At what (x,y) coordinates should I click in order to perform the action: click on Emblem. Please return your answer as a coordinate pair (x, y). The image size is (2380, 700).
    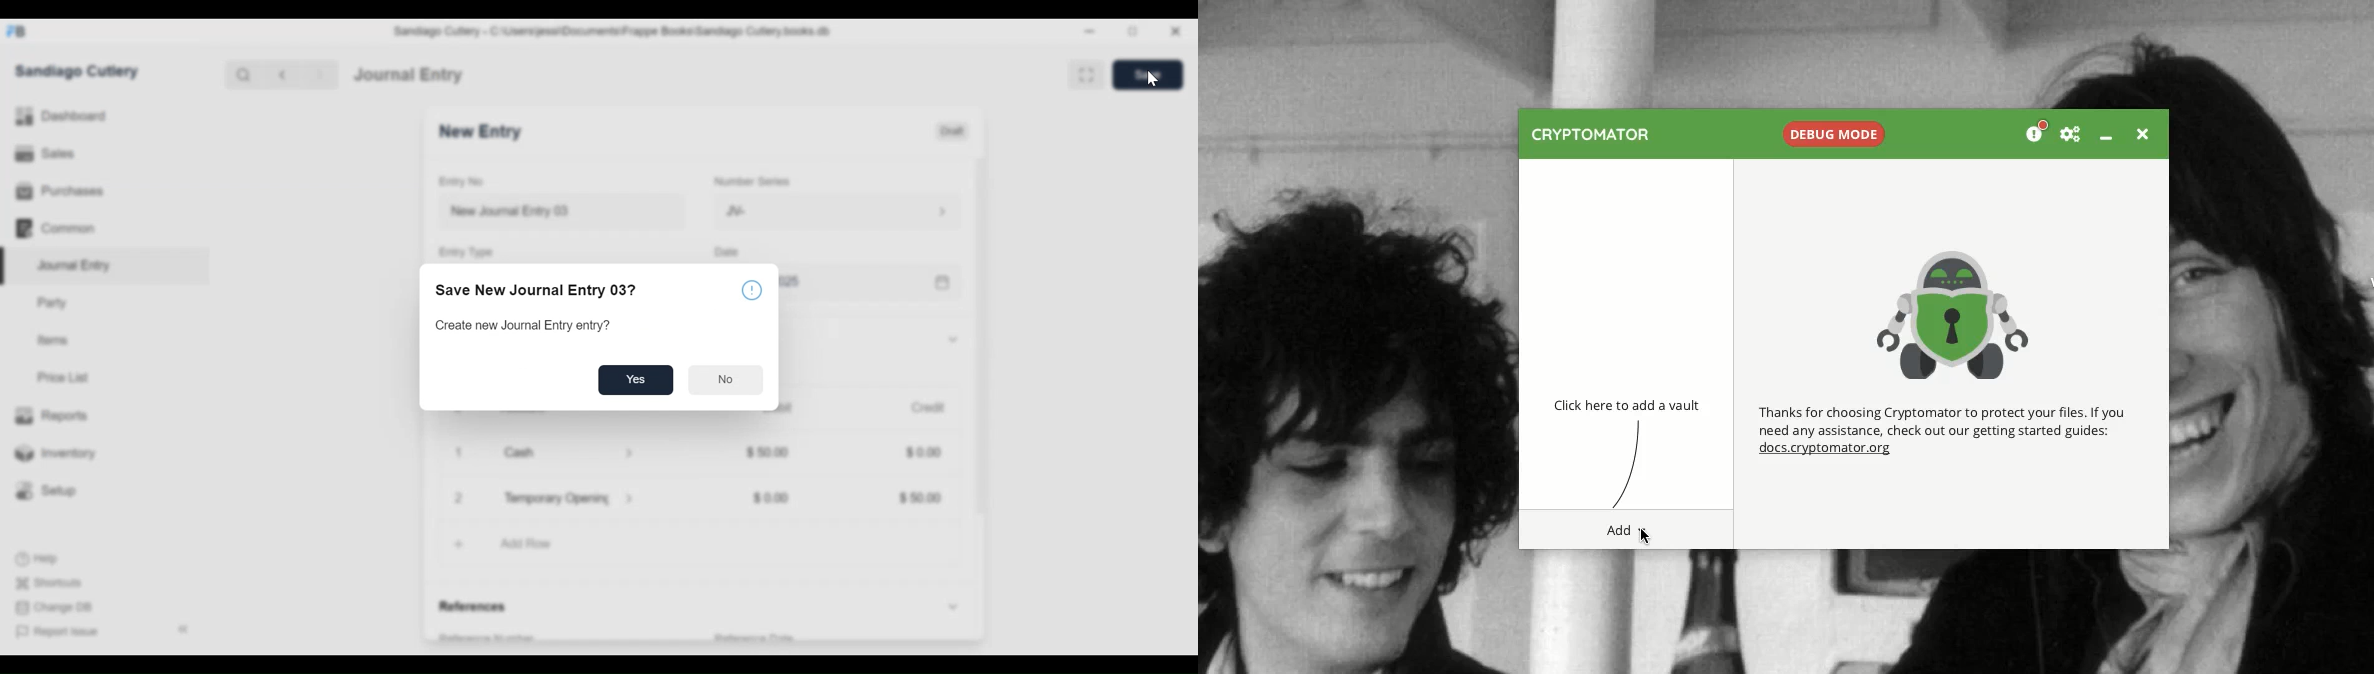
    Looking at the image, I should click on (1954, 312).